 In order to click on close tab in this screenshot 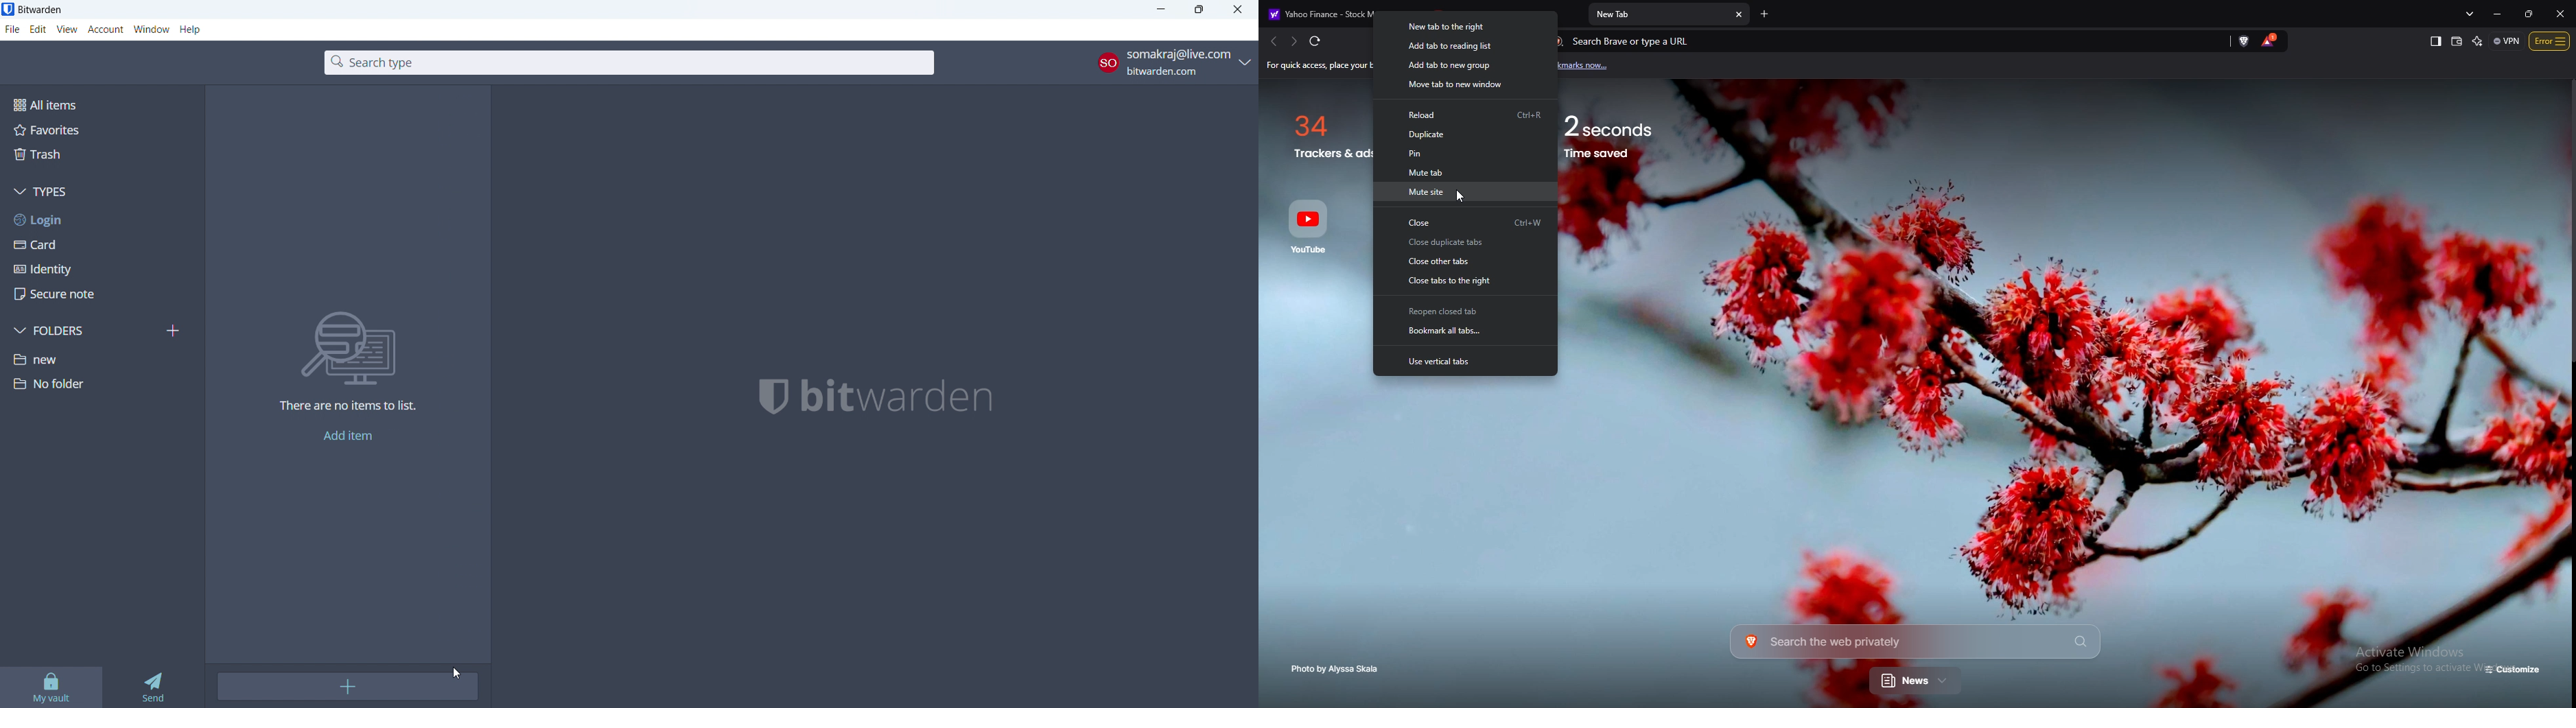, I will do `click(1740, 15)`.